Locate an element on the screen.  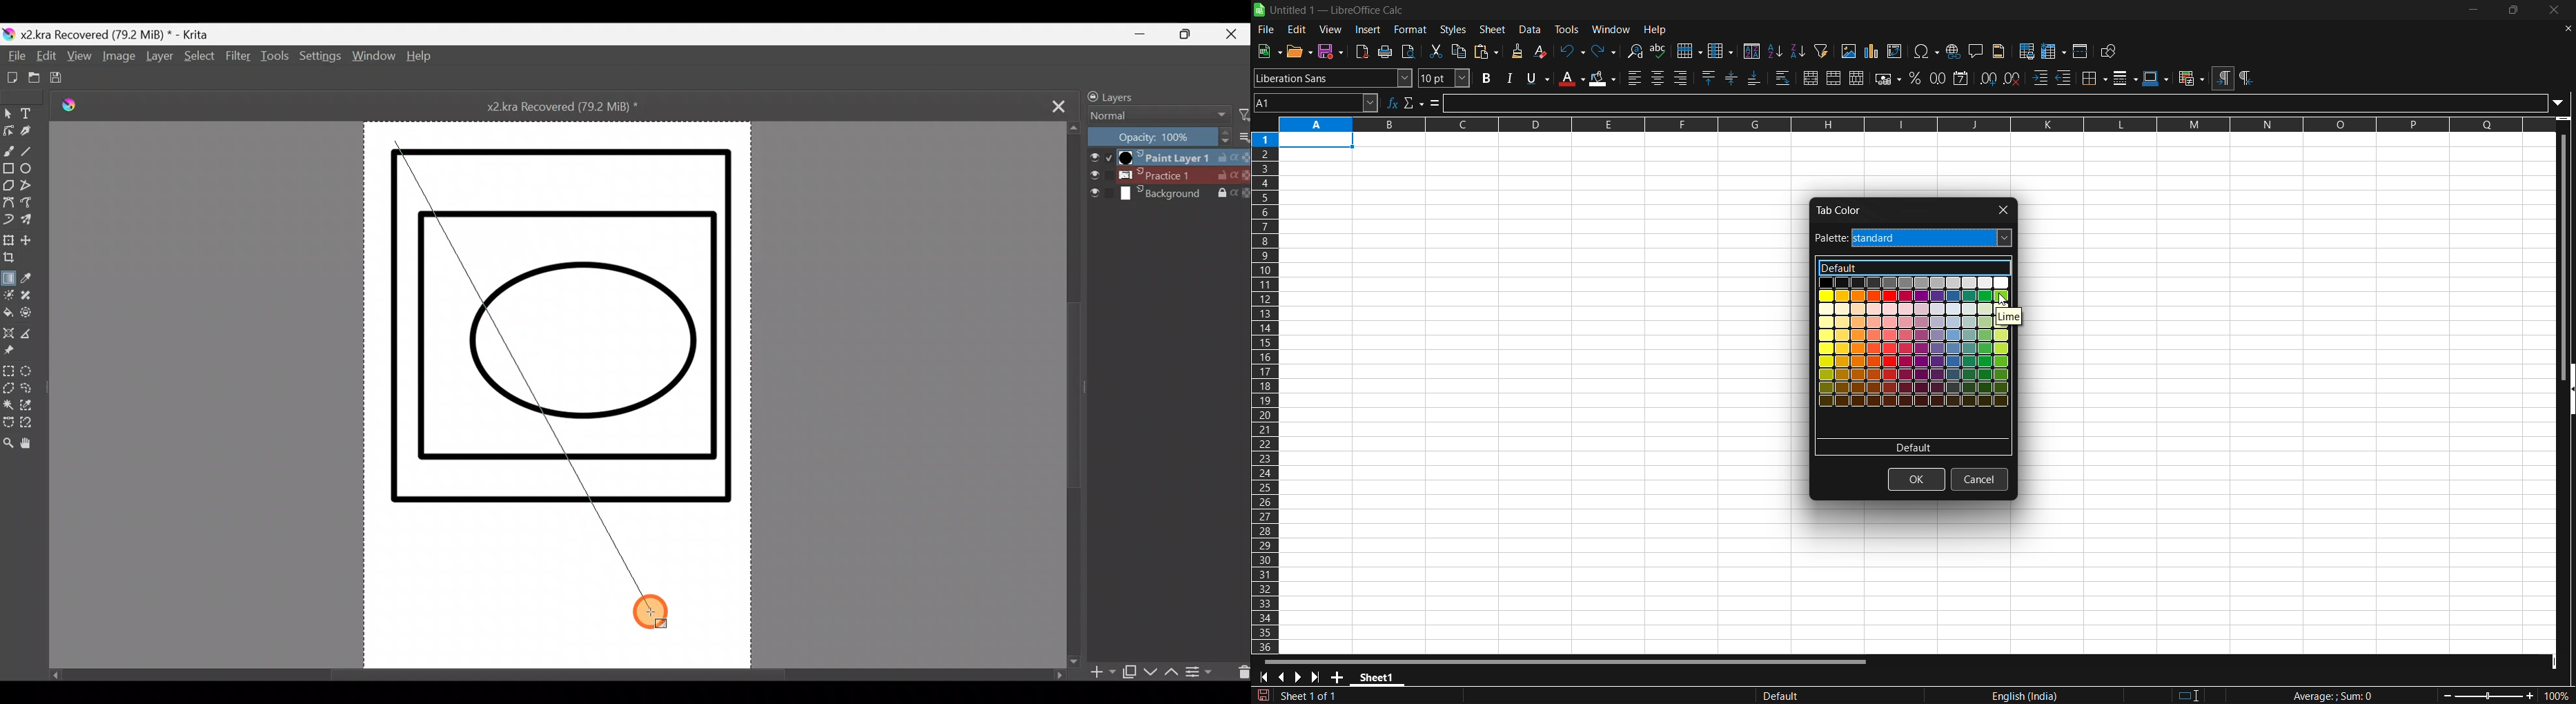
tab color is located at coordinates (1841, 209).